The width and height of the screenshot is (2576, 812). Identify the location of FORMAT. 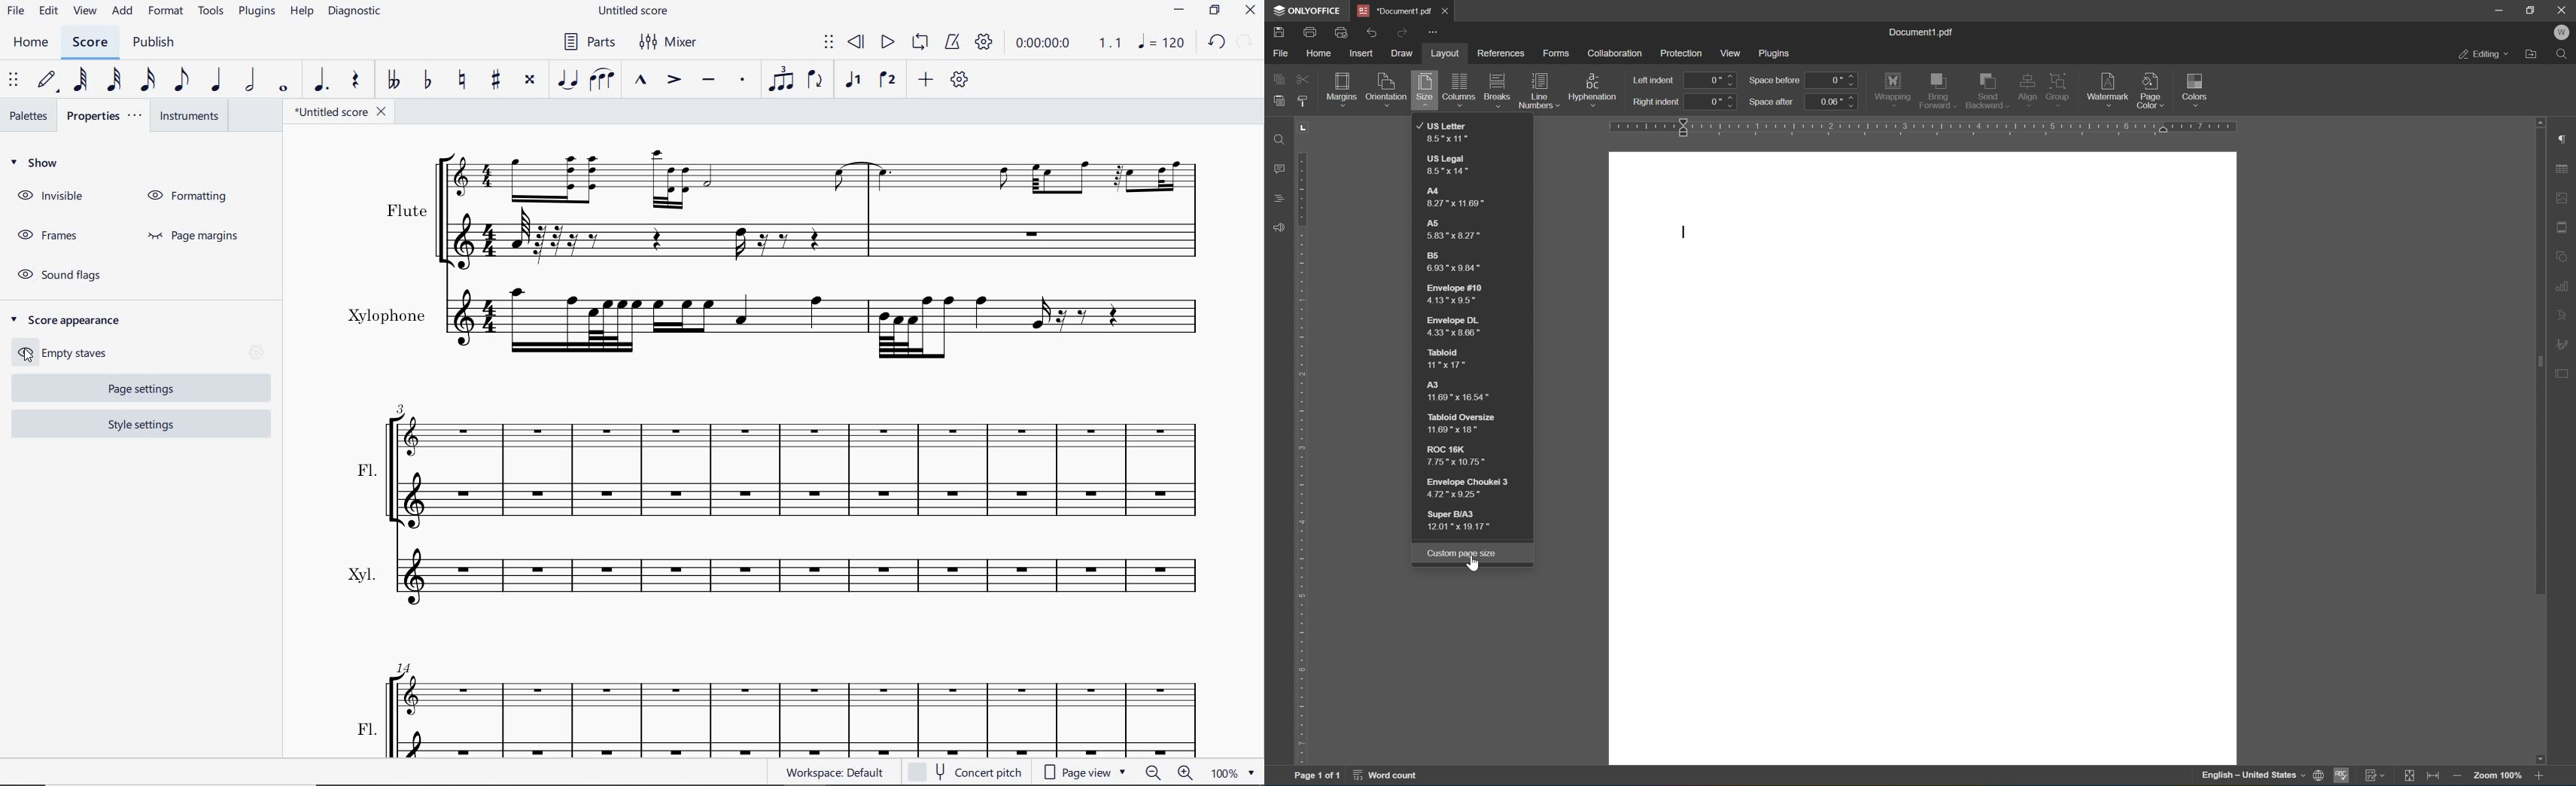
(165, 12).